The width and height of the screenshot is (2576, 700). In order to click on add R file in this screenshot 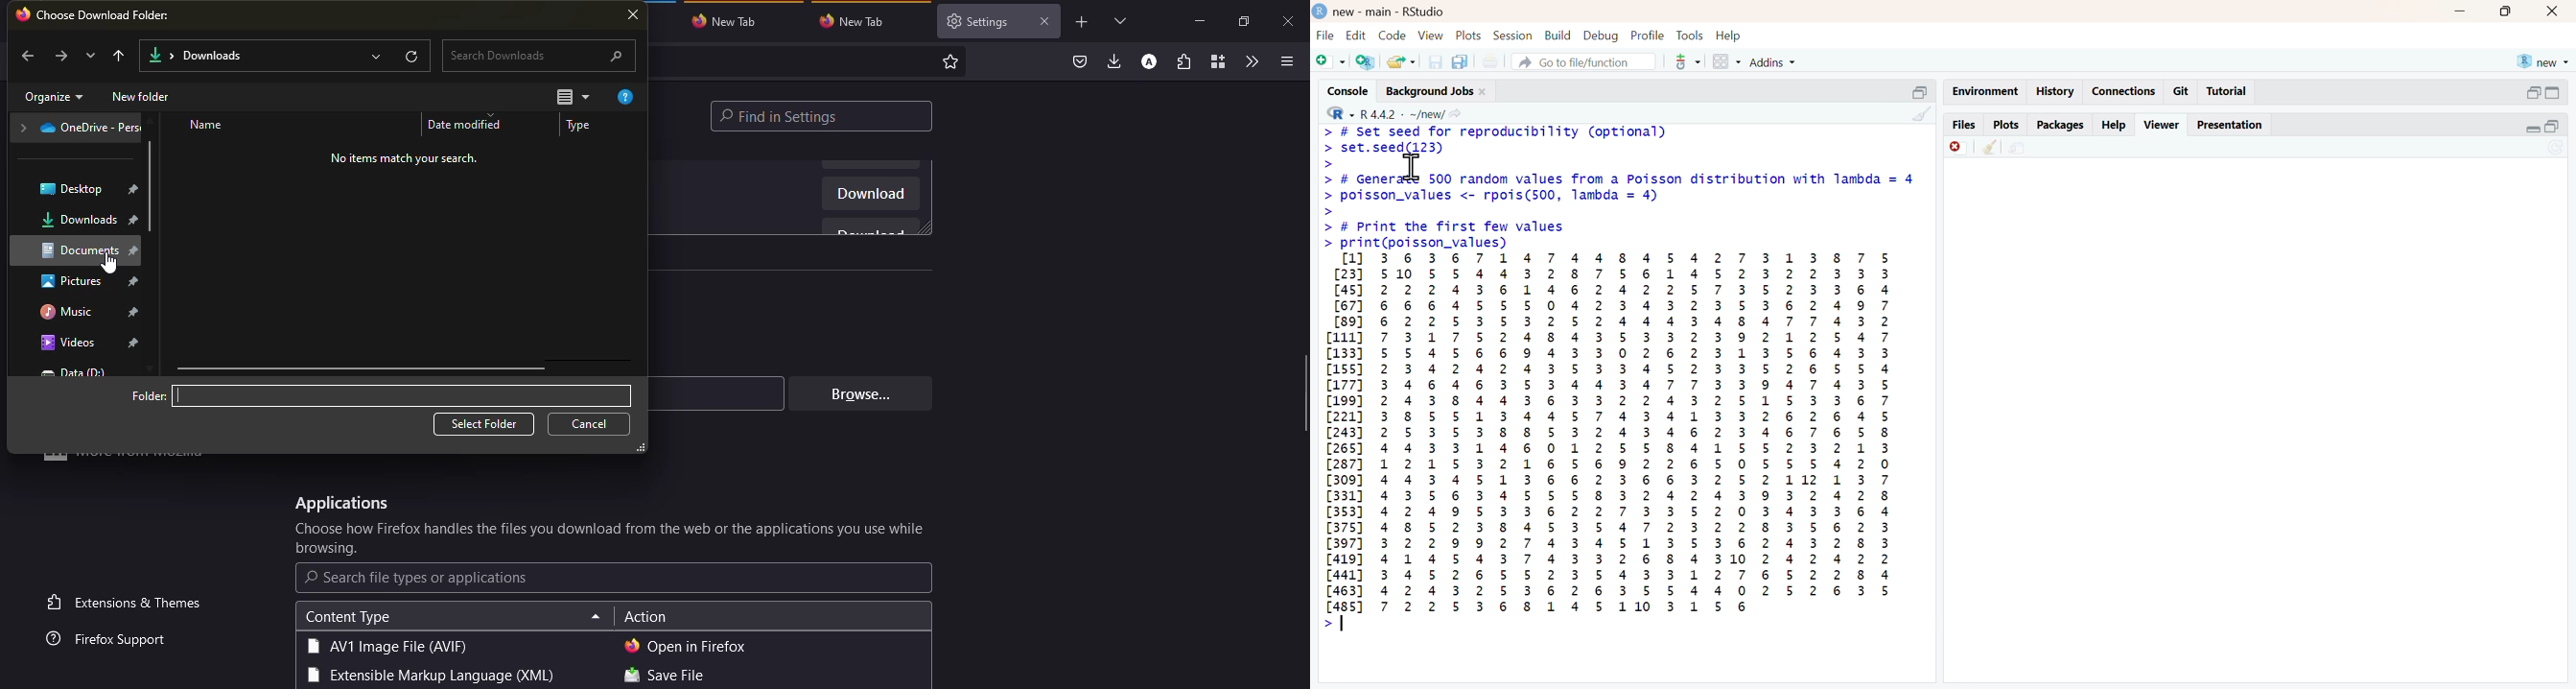, I will do `click(1367, 61)`.